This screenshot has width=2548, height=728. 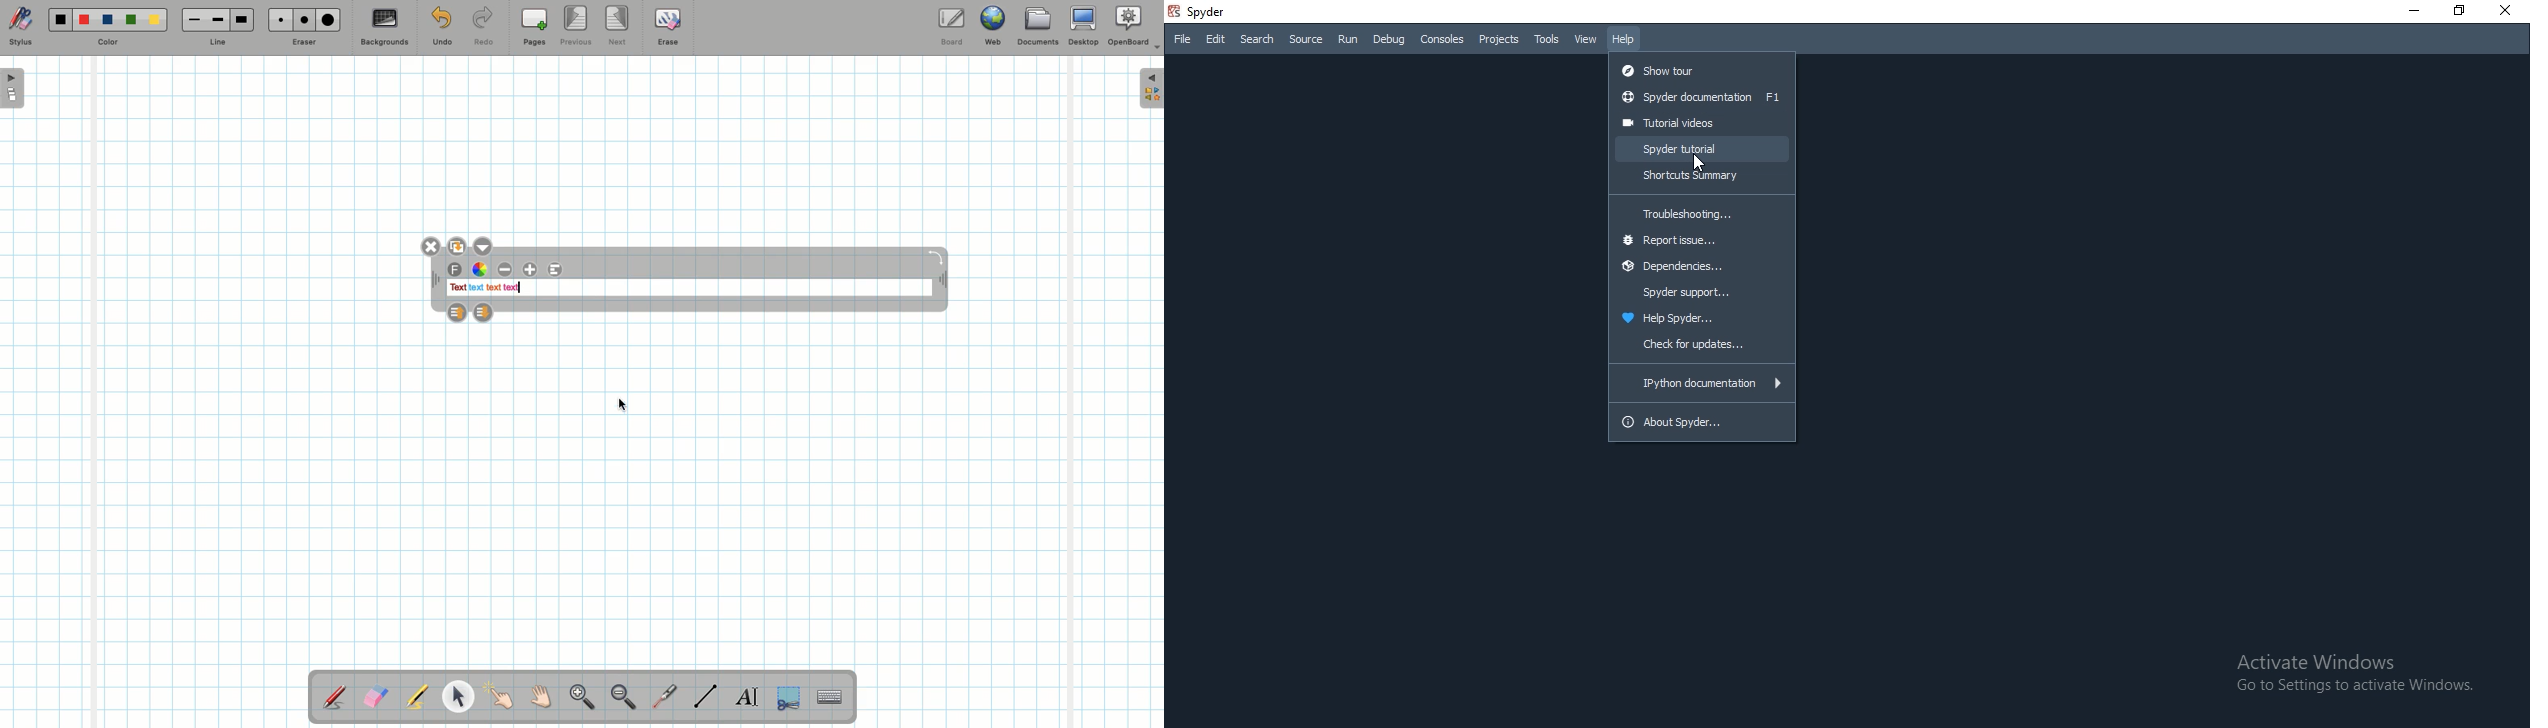 What do you see at coordinates (1387, 38) in the screenshot?
I see `Debug` at bounding box center [1387, 38].